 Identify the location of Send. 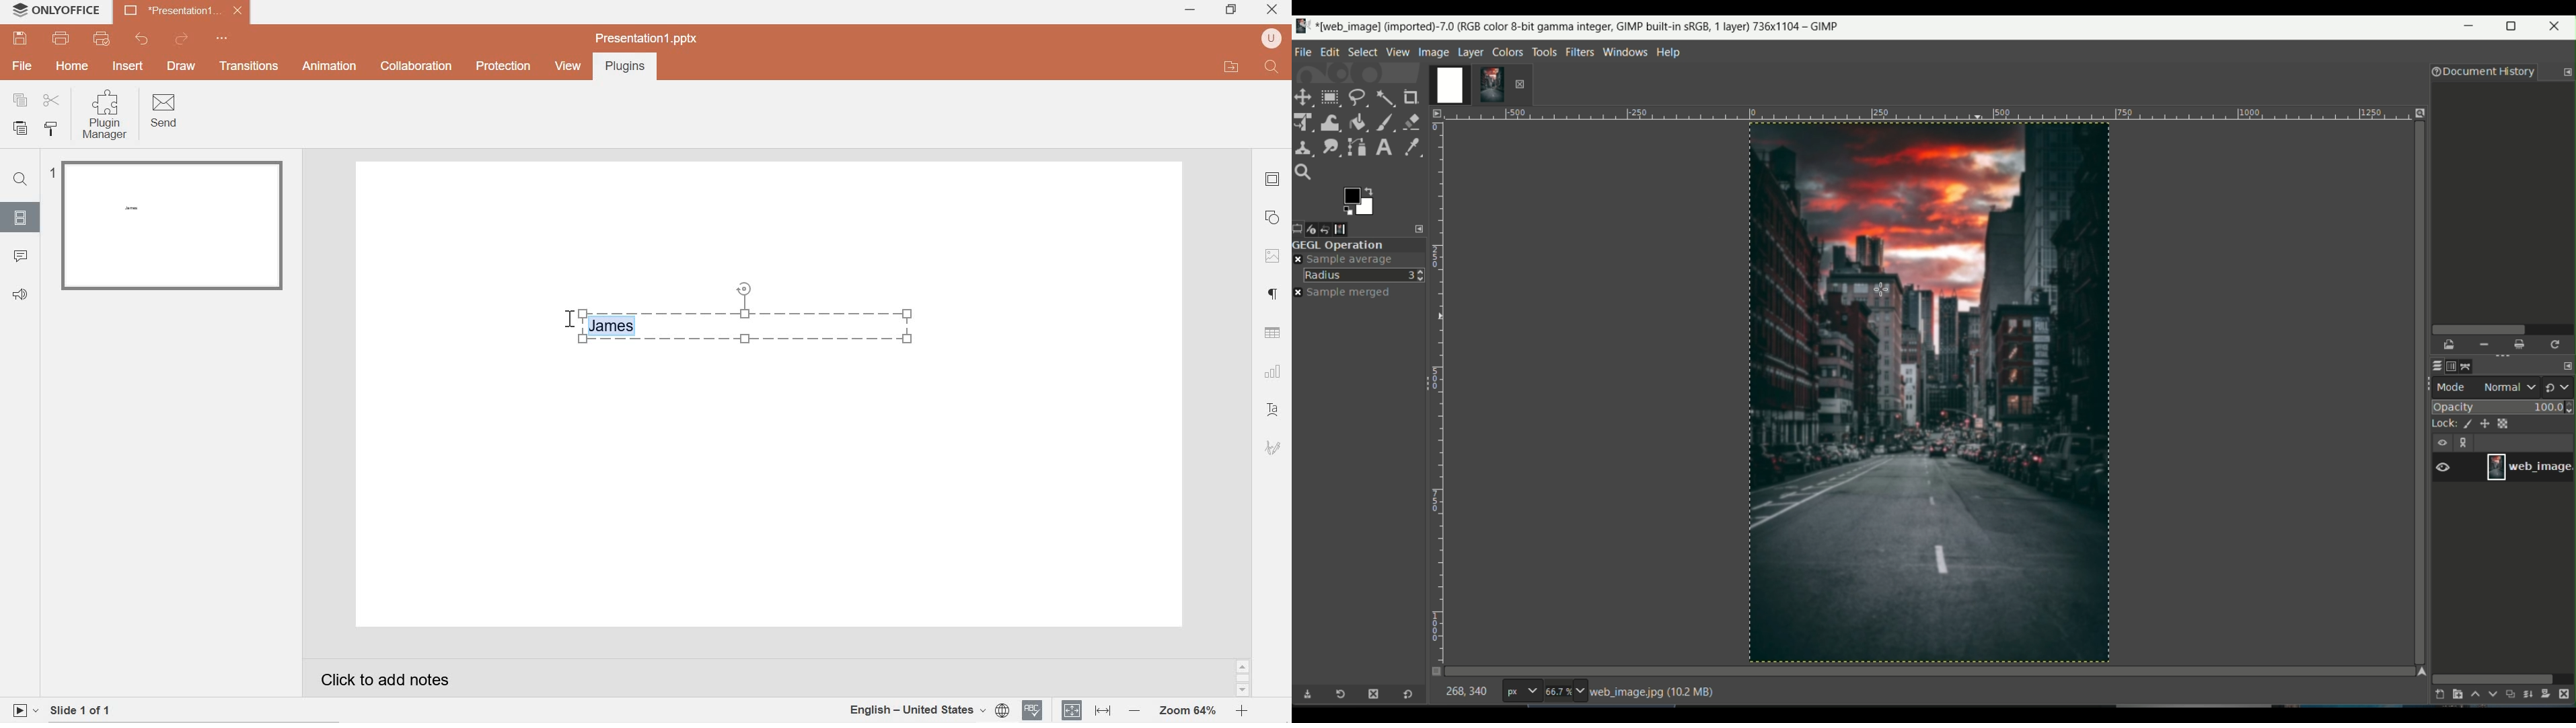
(165, 112).